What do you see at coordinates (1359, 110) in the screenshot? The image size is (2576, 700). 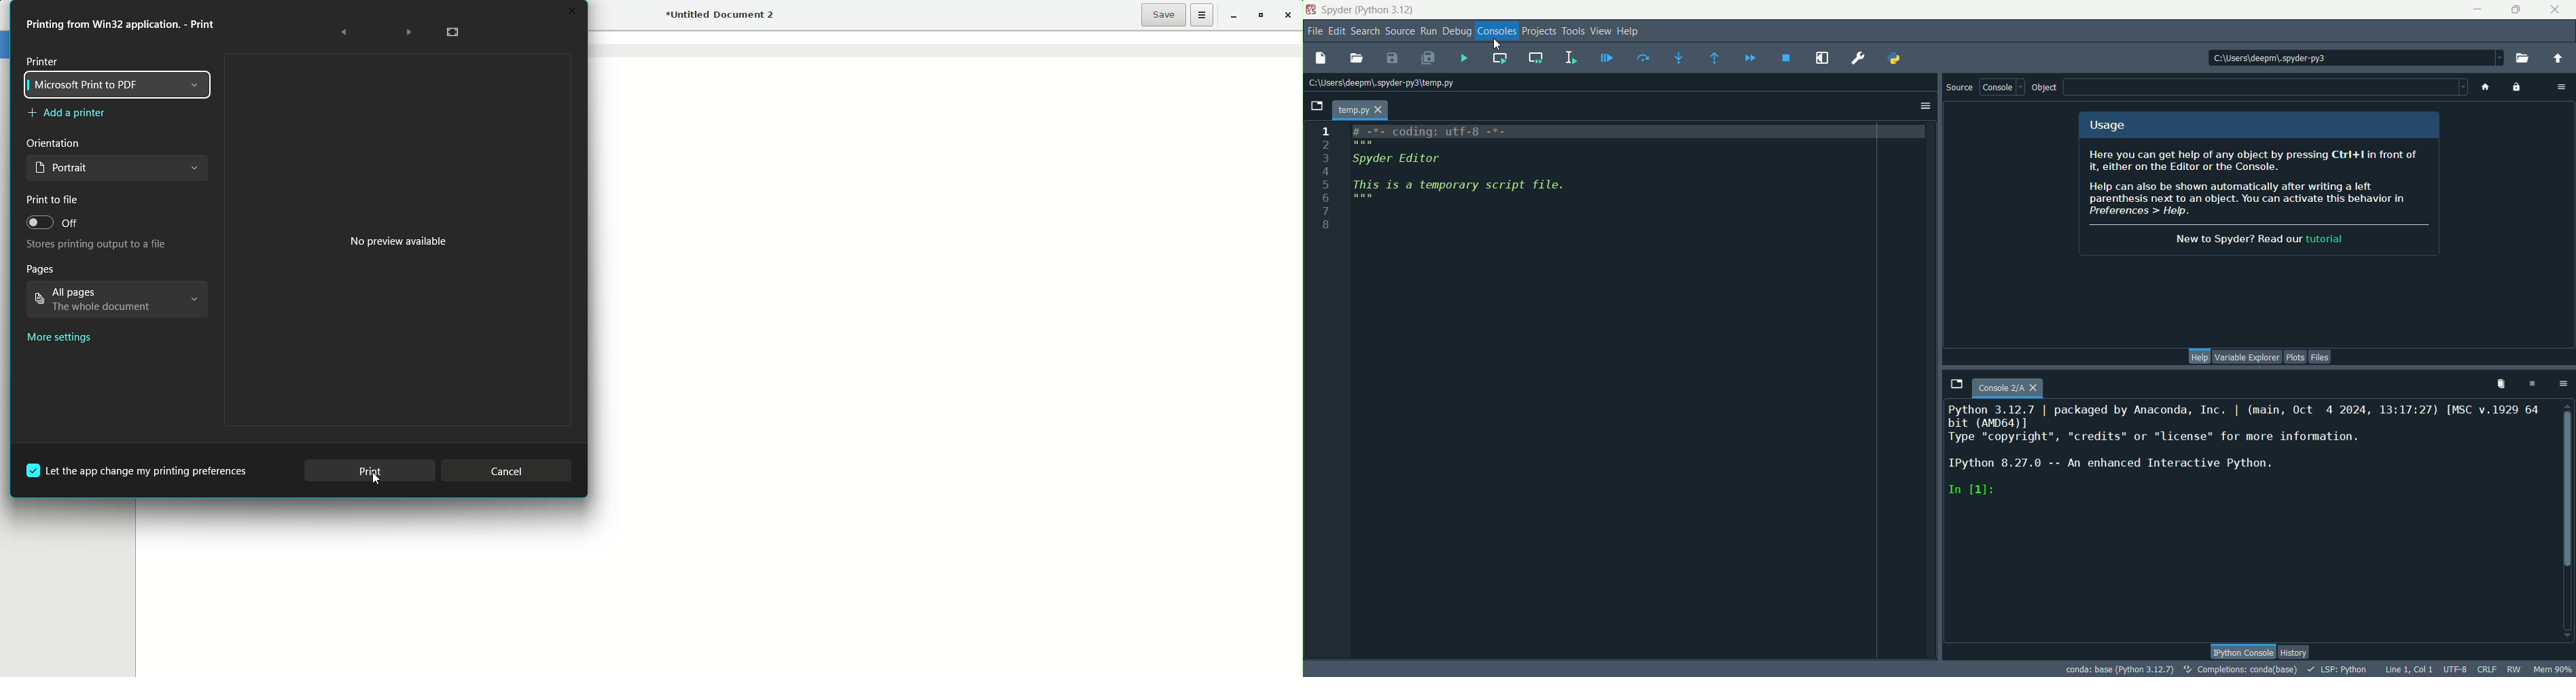 I see `temp.py` at bounding box center [1359, 110].